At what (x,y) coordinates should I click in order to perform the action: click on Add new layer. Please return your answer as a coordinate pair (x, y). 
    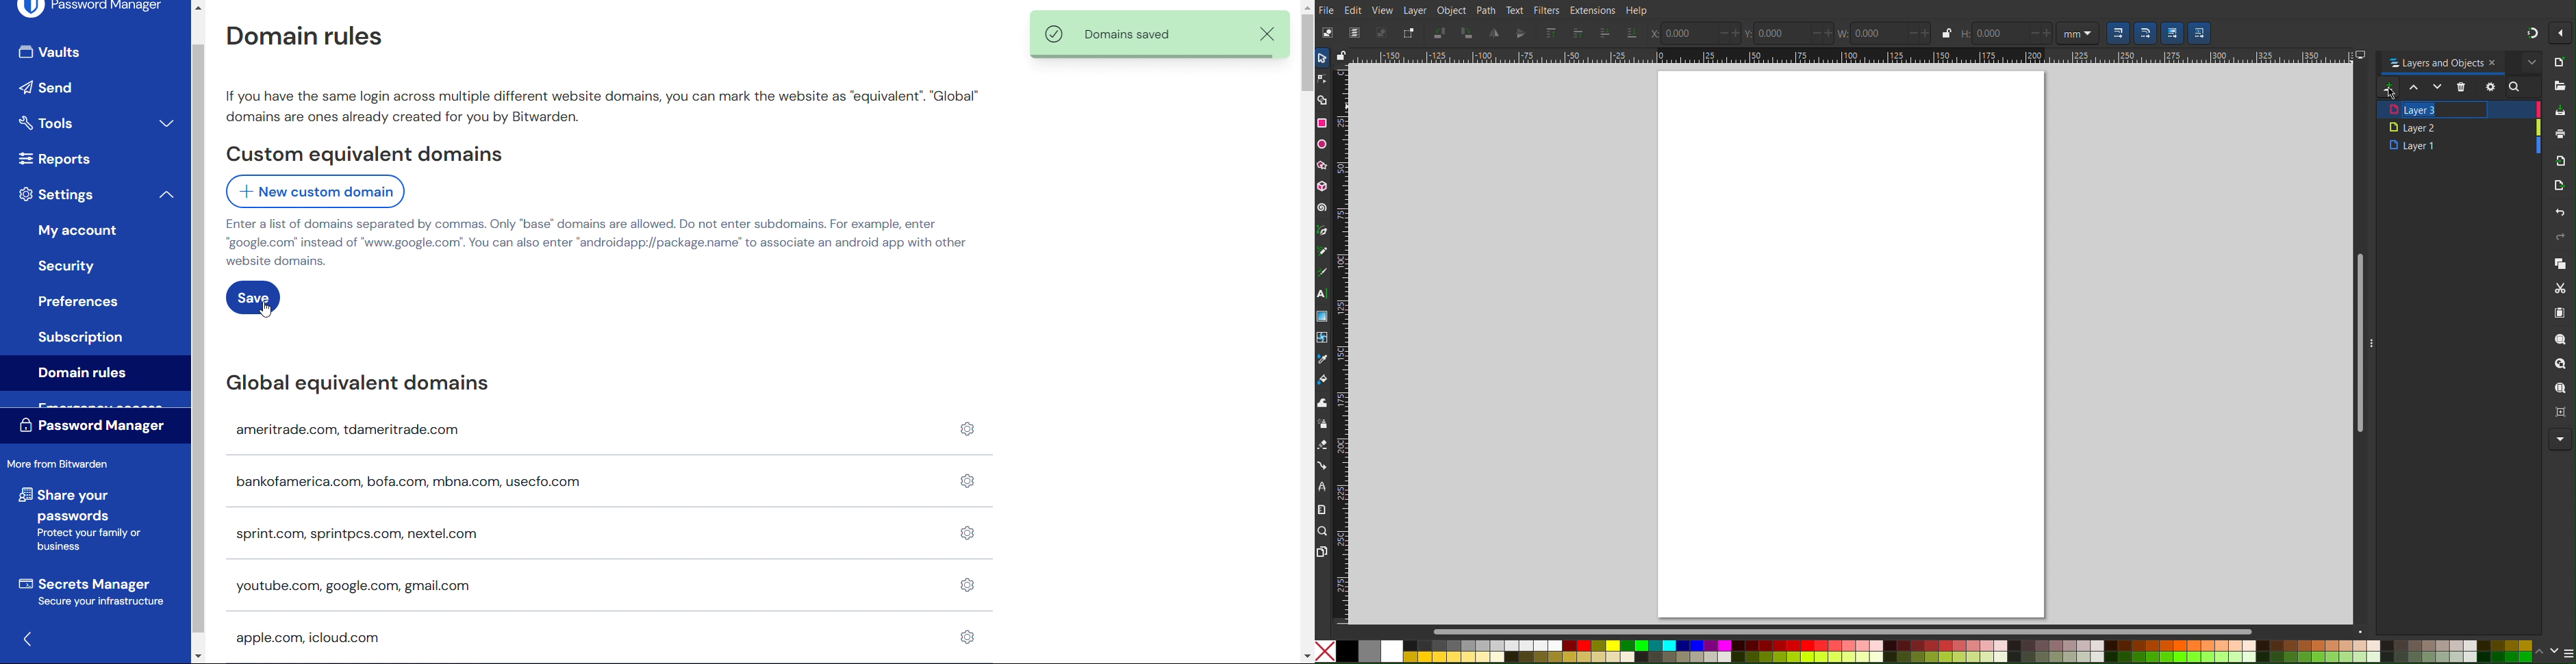
    Looking at the image, I should click on (2387, 87).